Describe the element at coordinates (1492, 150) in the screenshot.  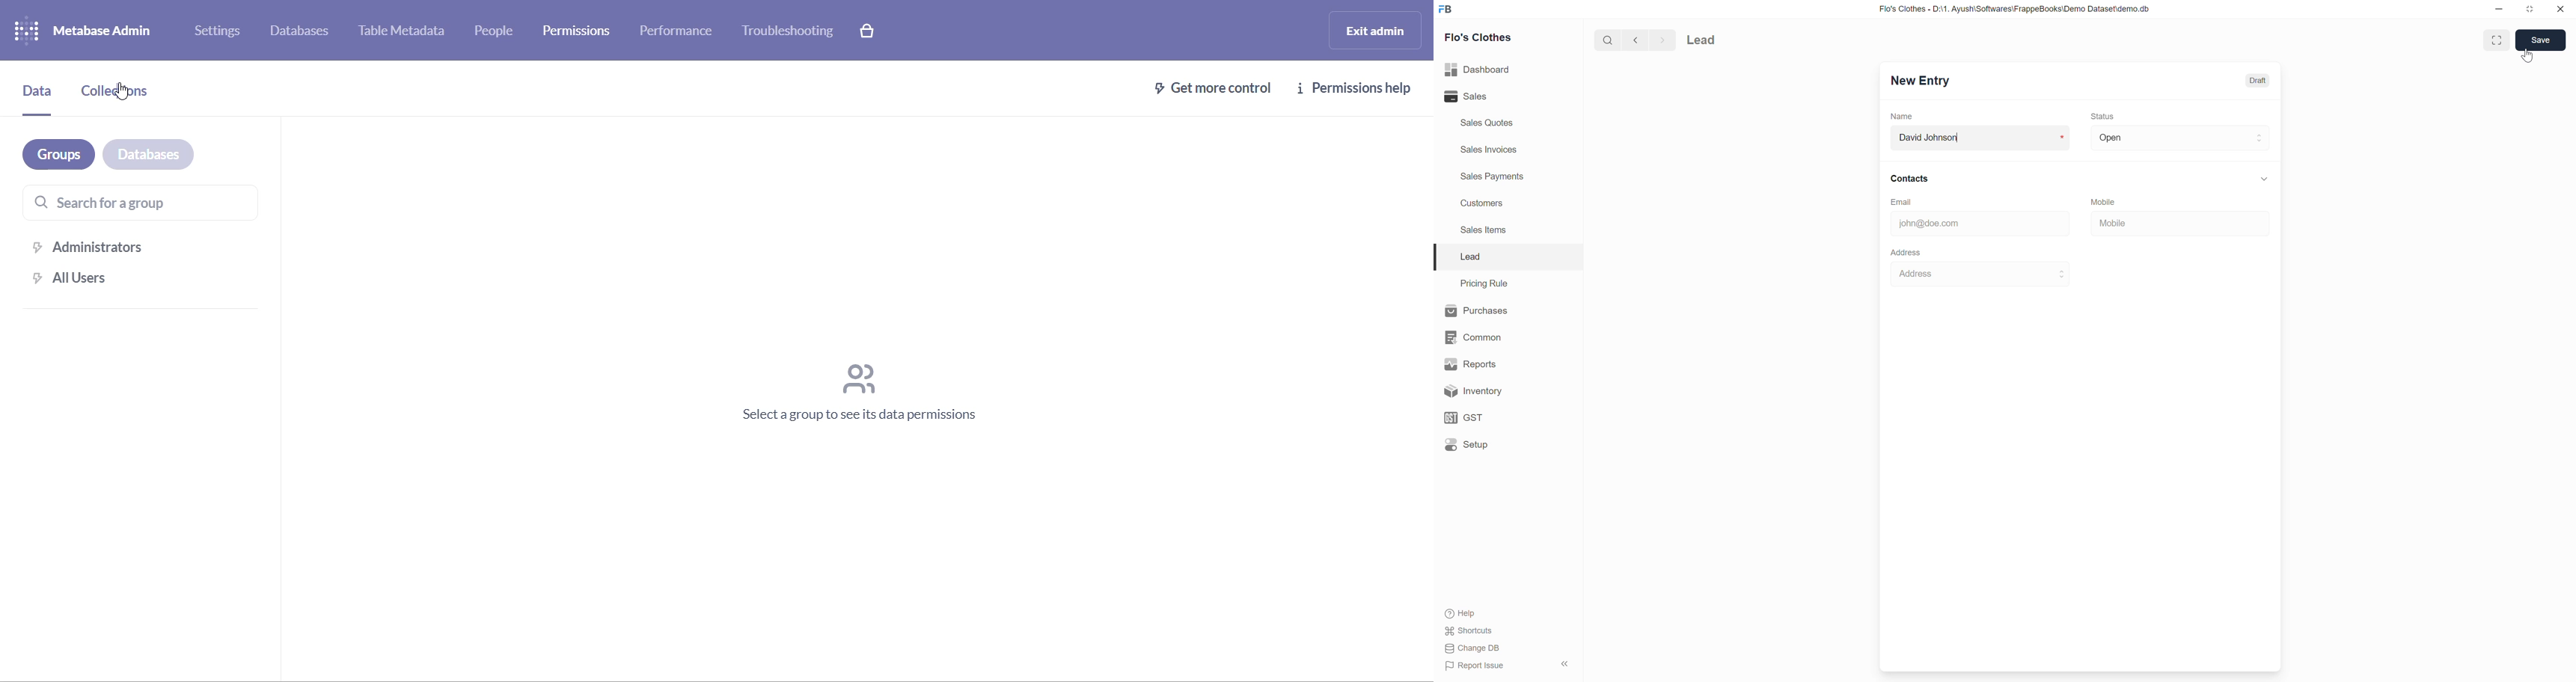
I see `Sales Invoices` at that location.